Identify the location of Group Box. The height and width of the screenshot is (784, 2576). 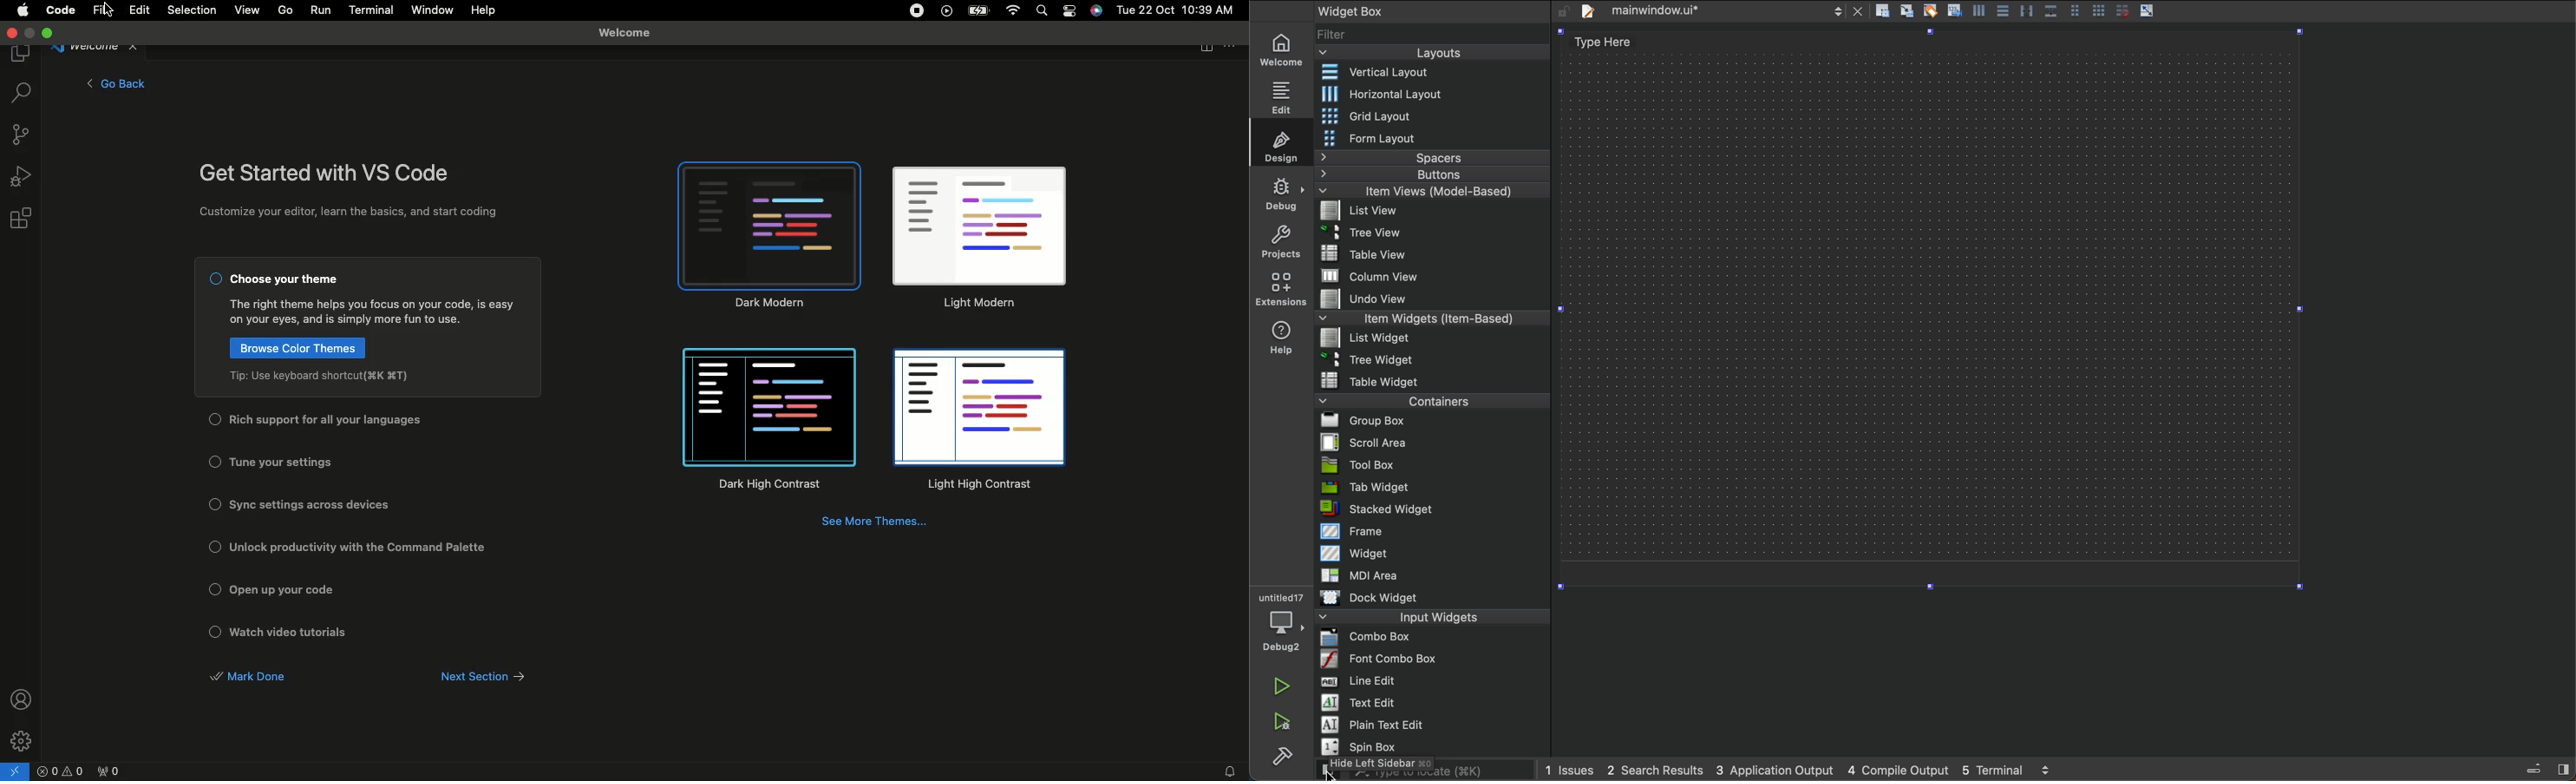
(1363, 420).